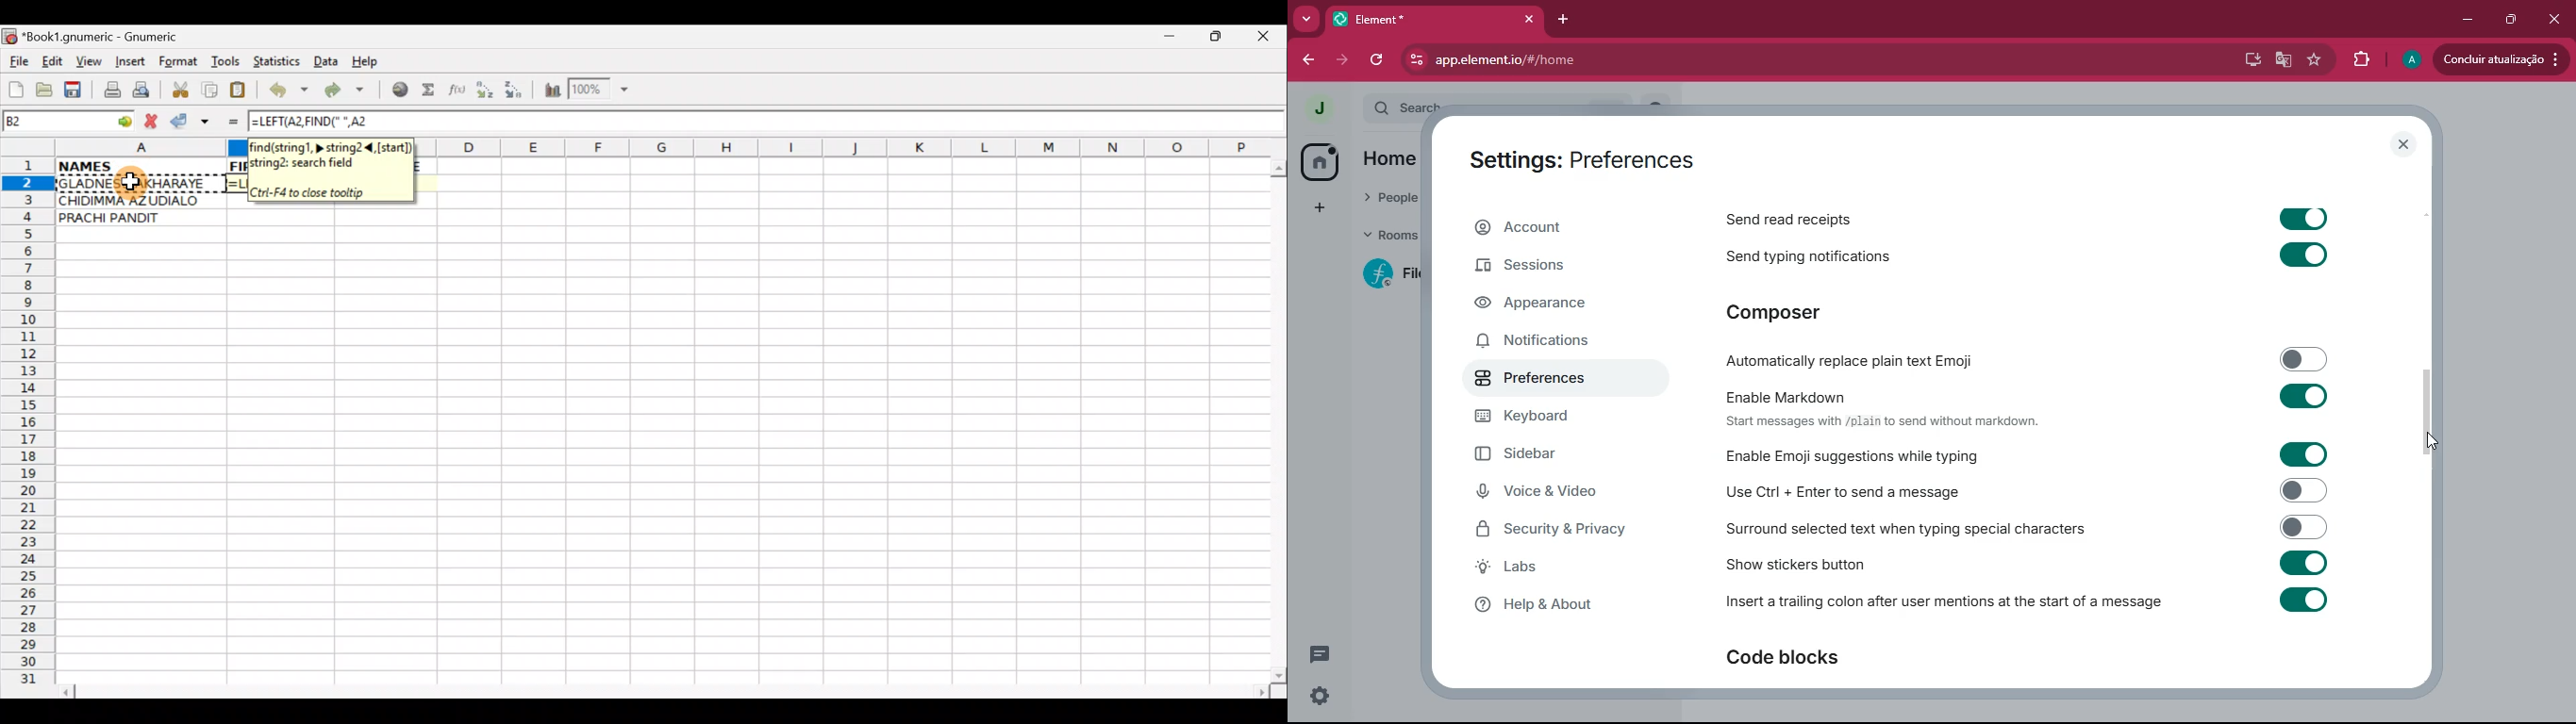 This screenshot has width=2576, height=728. I want to click on close, so click(2405, 144).